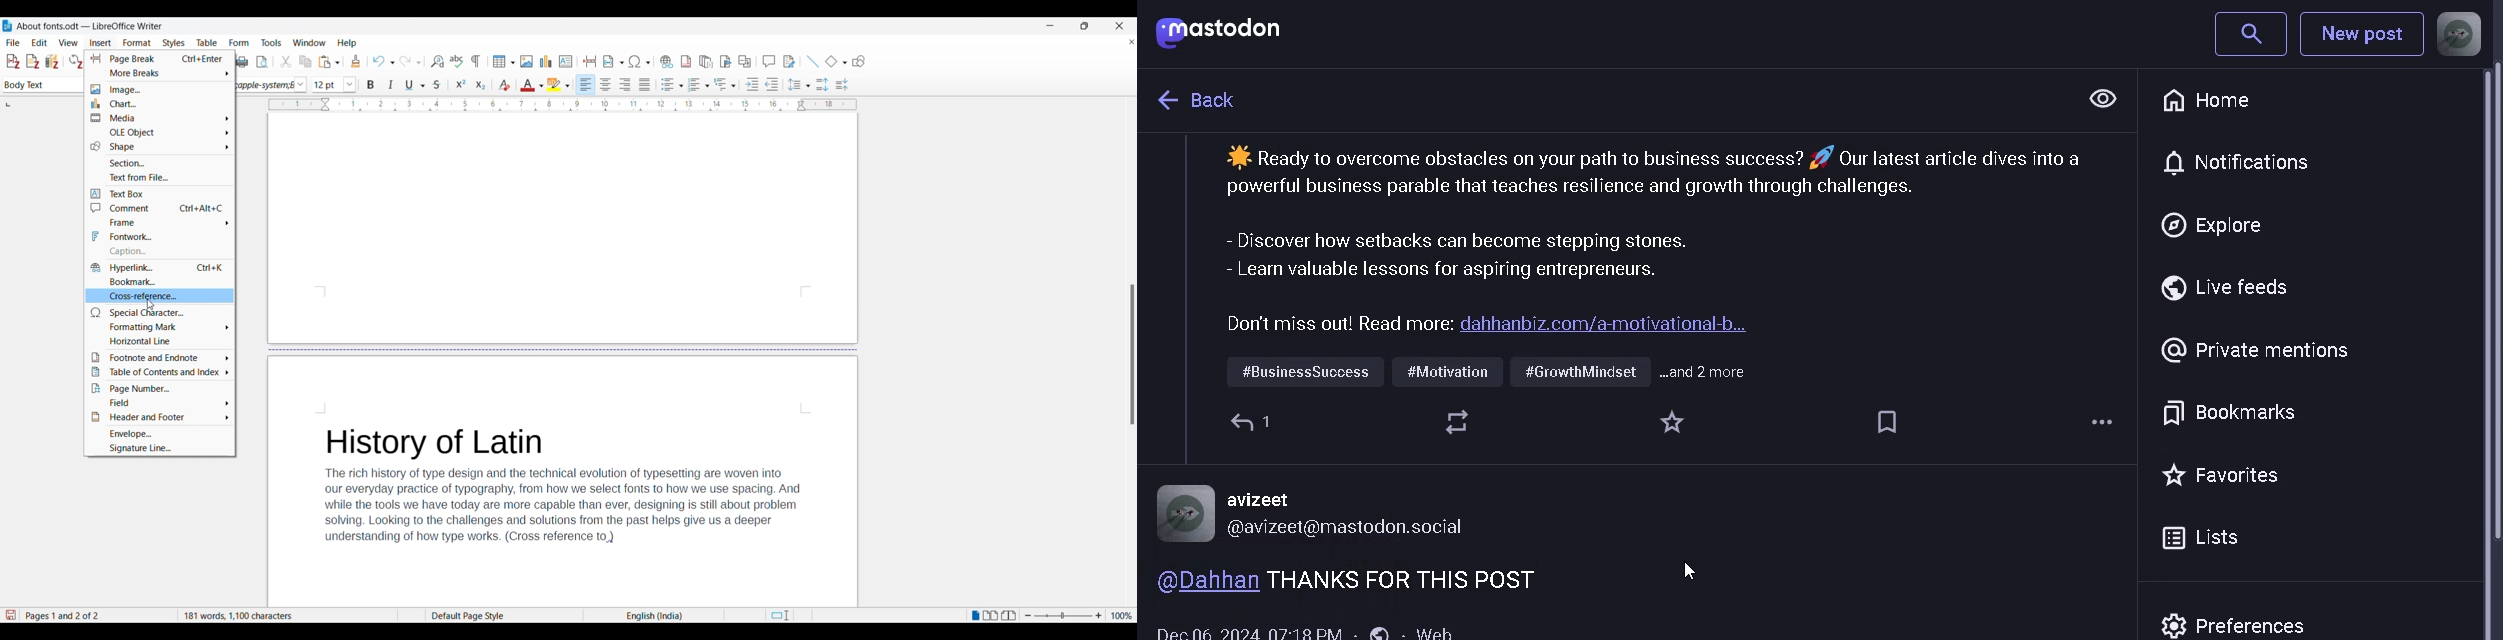 The width and height of the screenshot is (2520, 644). Describe the element at coordinates (726, 84) in the screenshot. I see `Outline format options` at that location.